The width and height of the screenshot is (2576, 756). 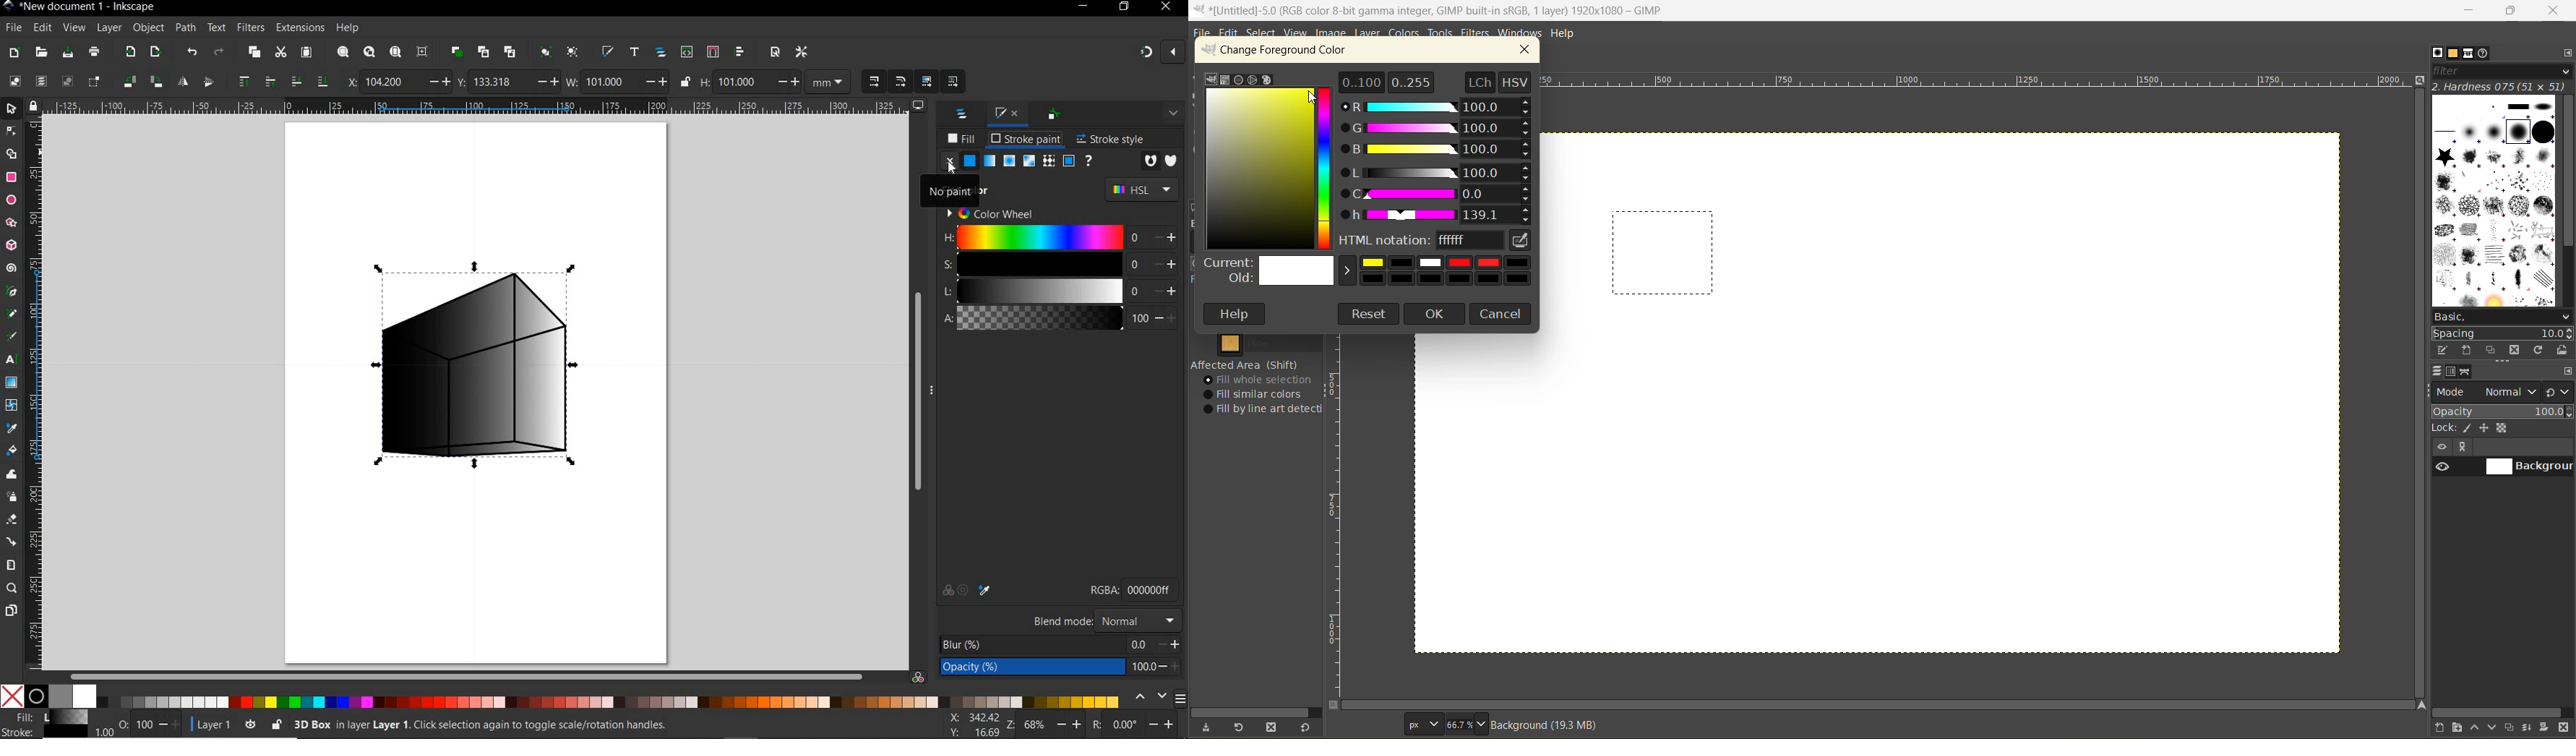 I want to click on 100, so click(x=1140, y=317).